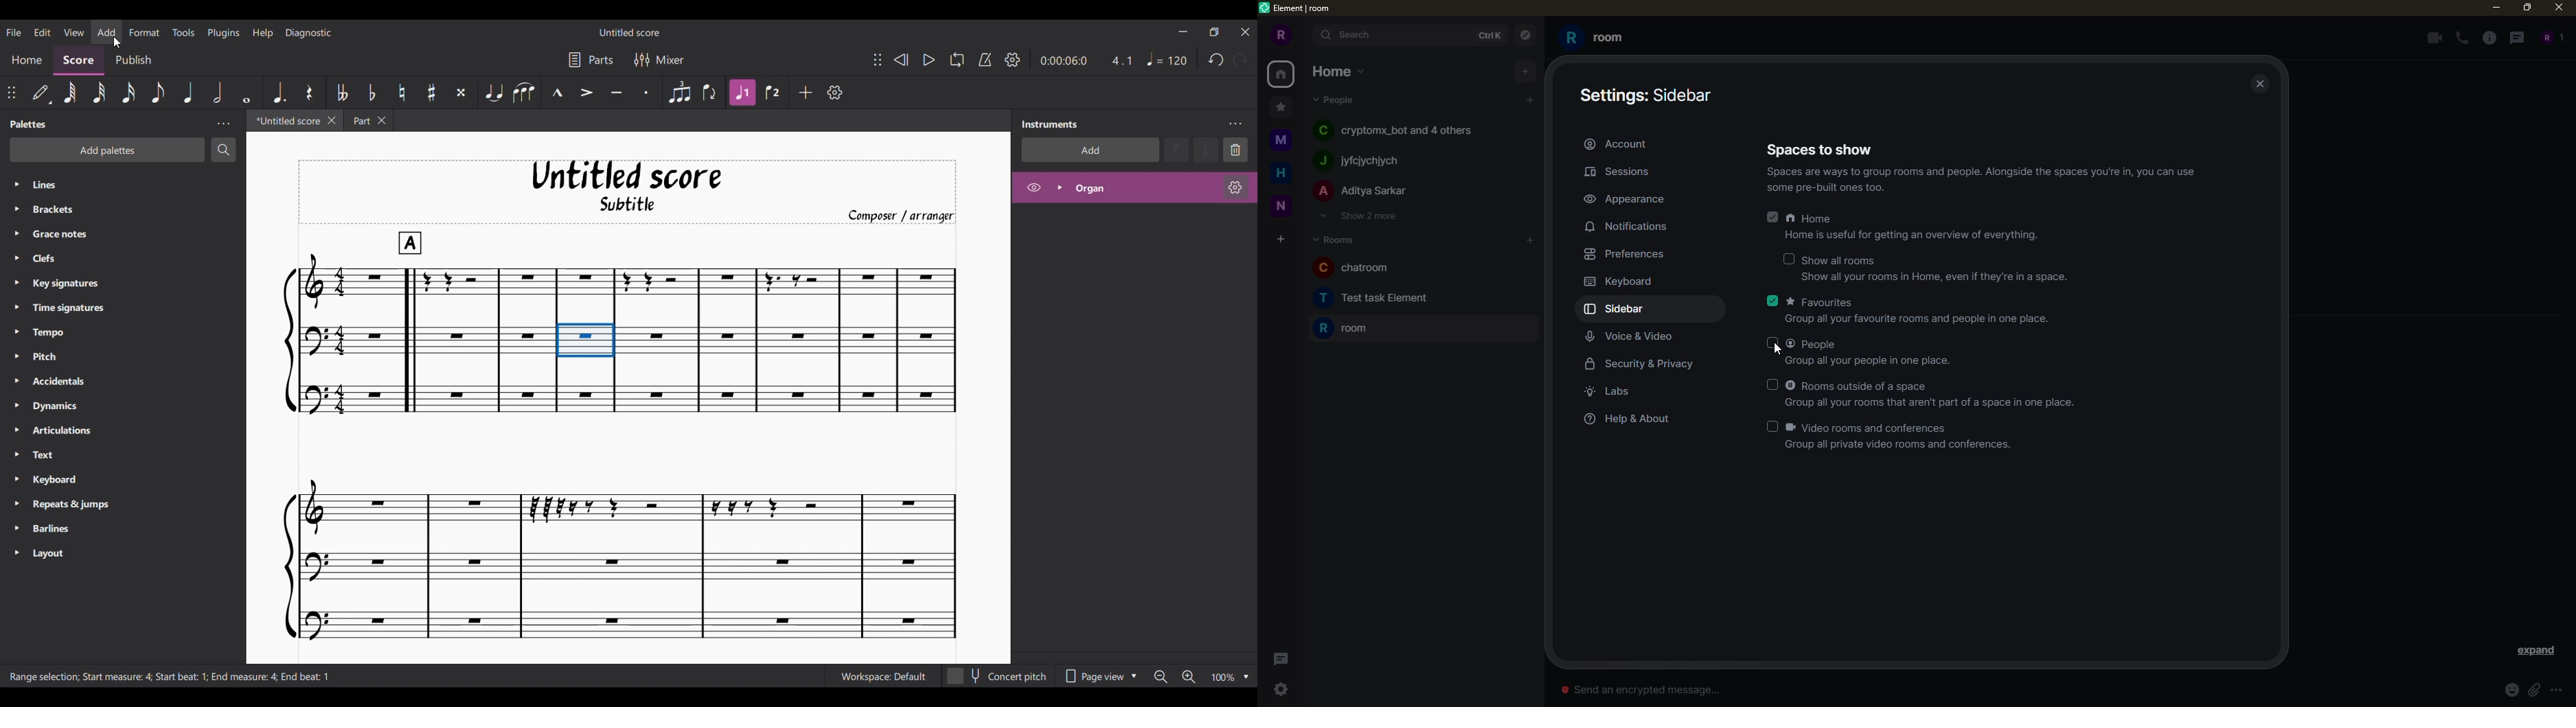 The height and width of the screenshot is (728, 2576). What do you see at coordinates (2520, 38) in the screenshot?
I see `threads` at bounding box center [2520, 38].